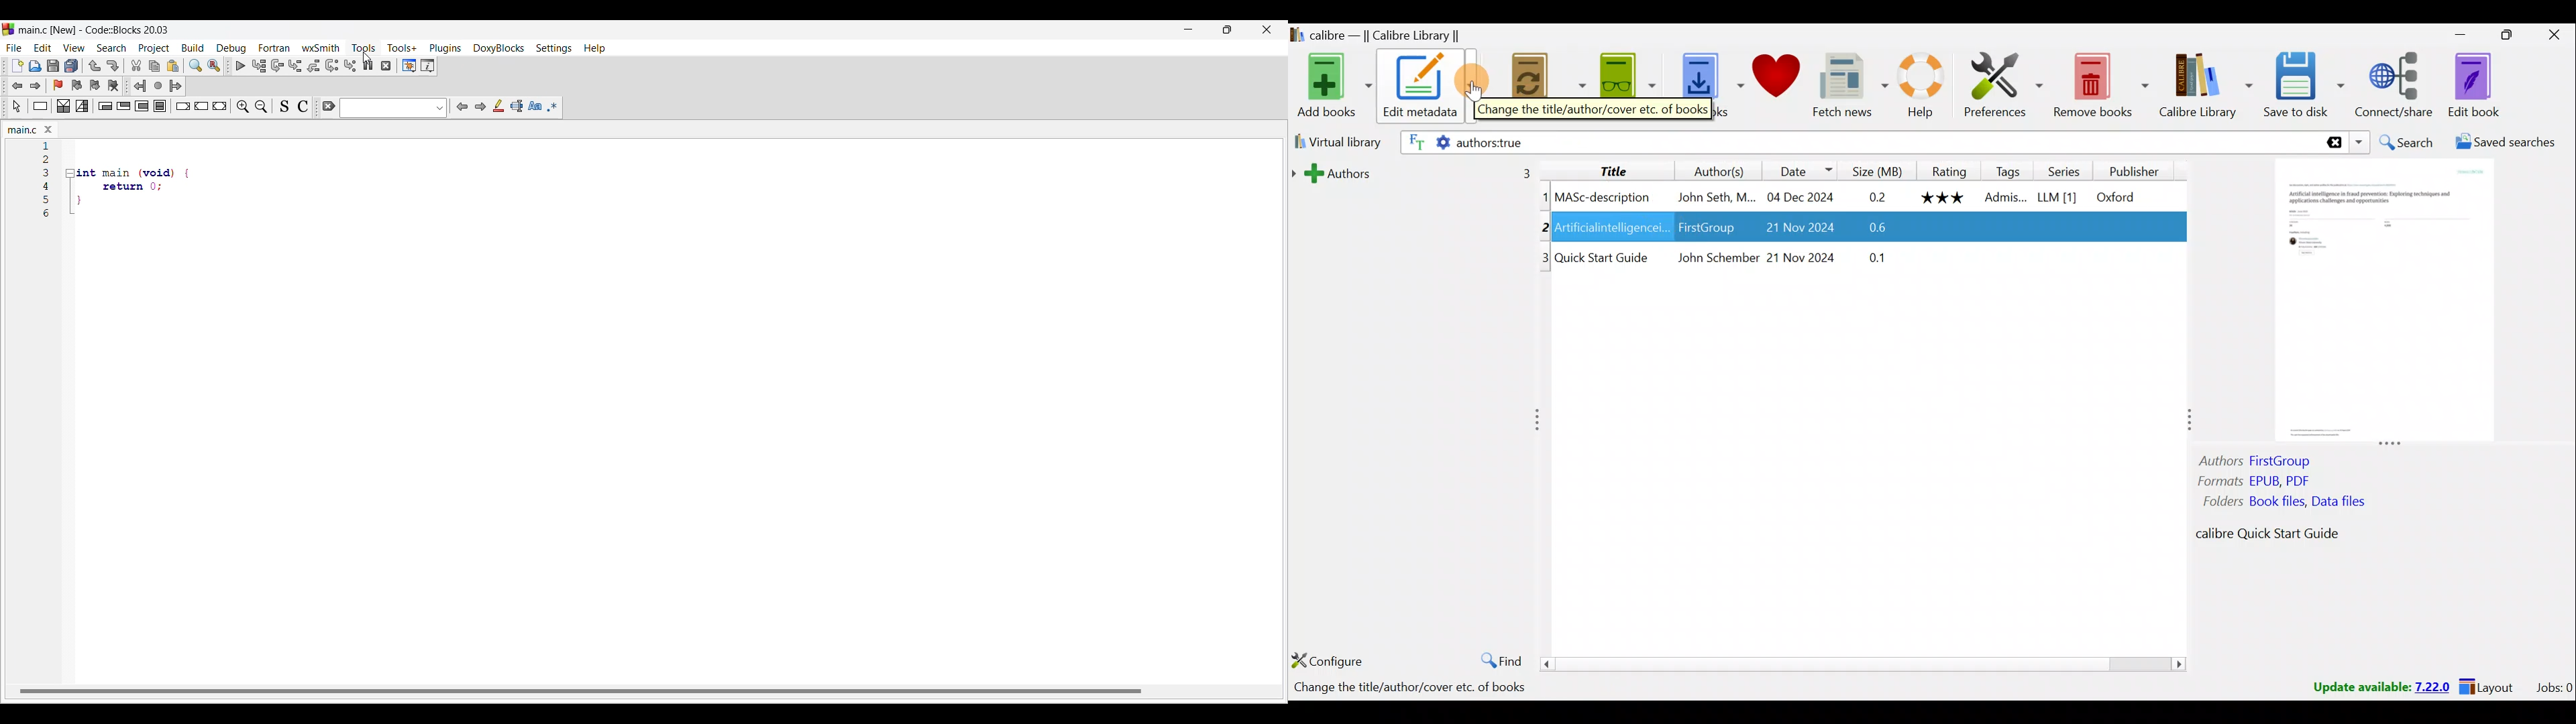 This screenshot has height=728, width=2576. I want to click on Project name, software name and version, so click(95, 30).